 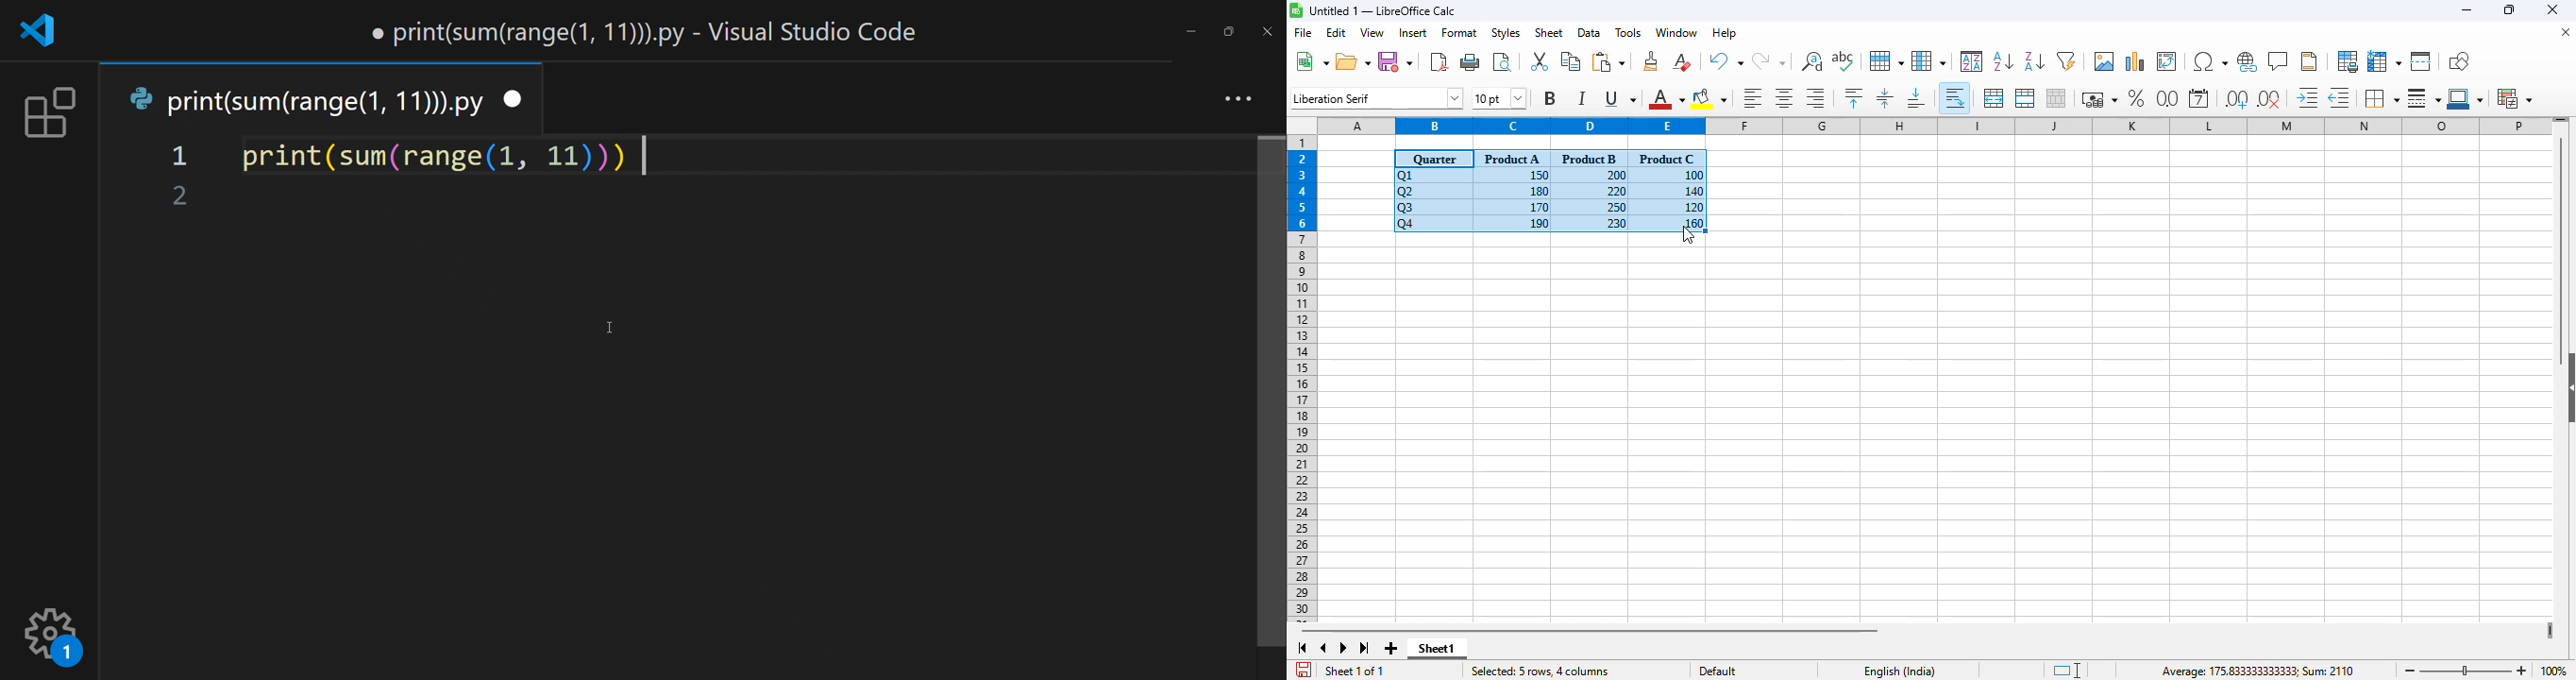 I want to click on toggle print preview, so click(x=1502, y=62).